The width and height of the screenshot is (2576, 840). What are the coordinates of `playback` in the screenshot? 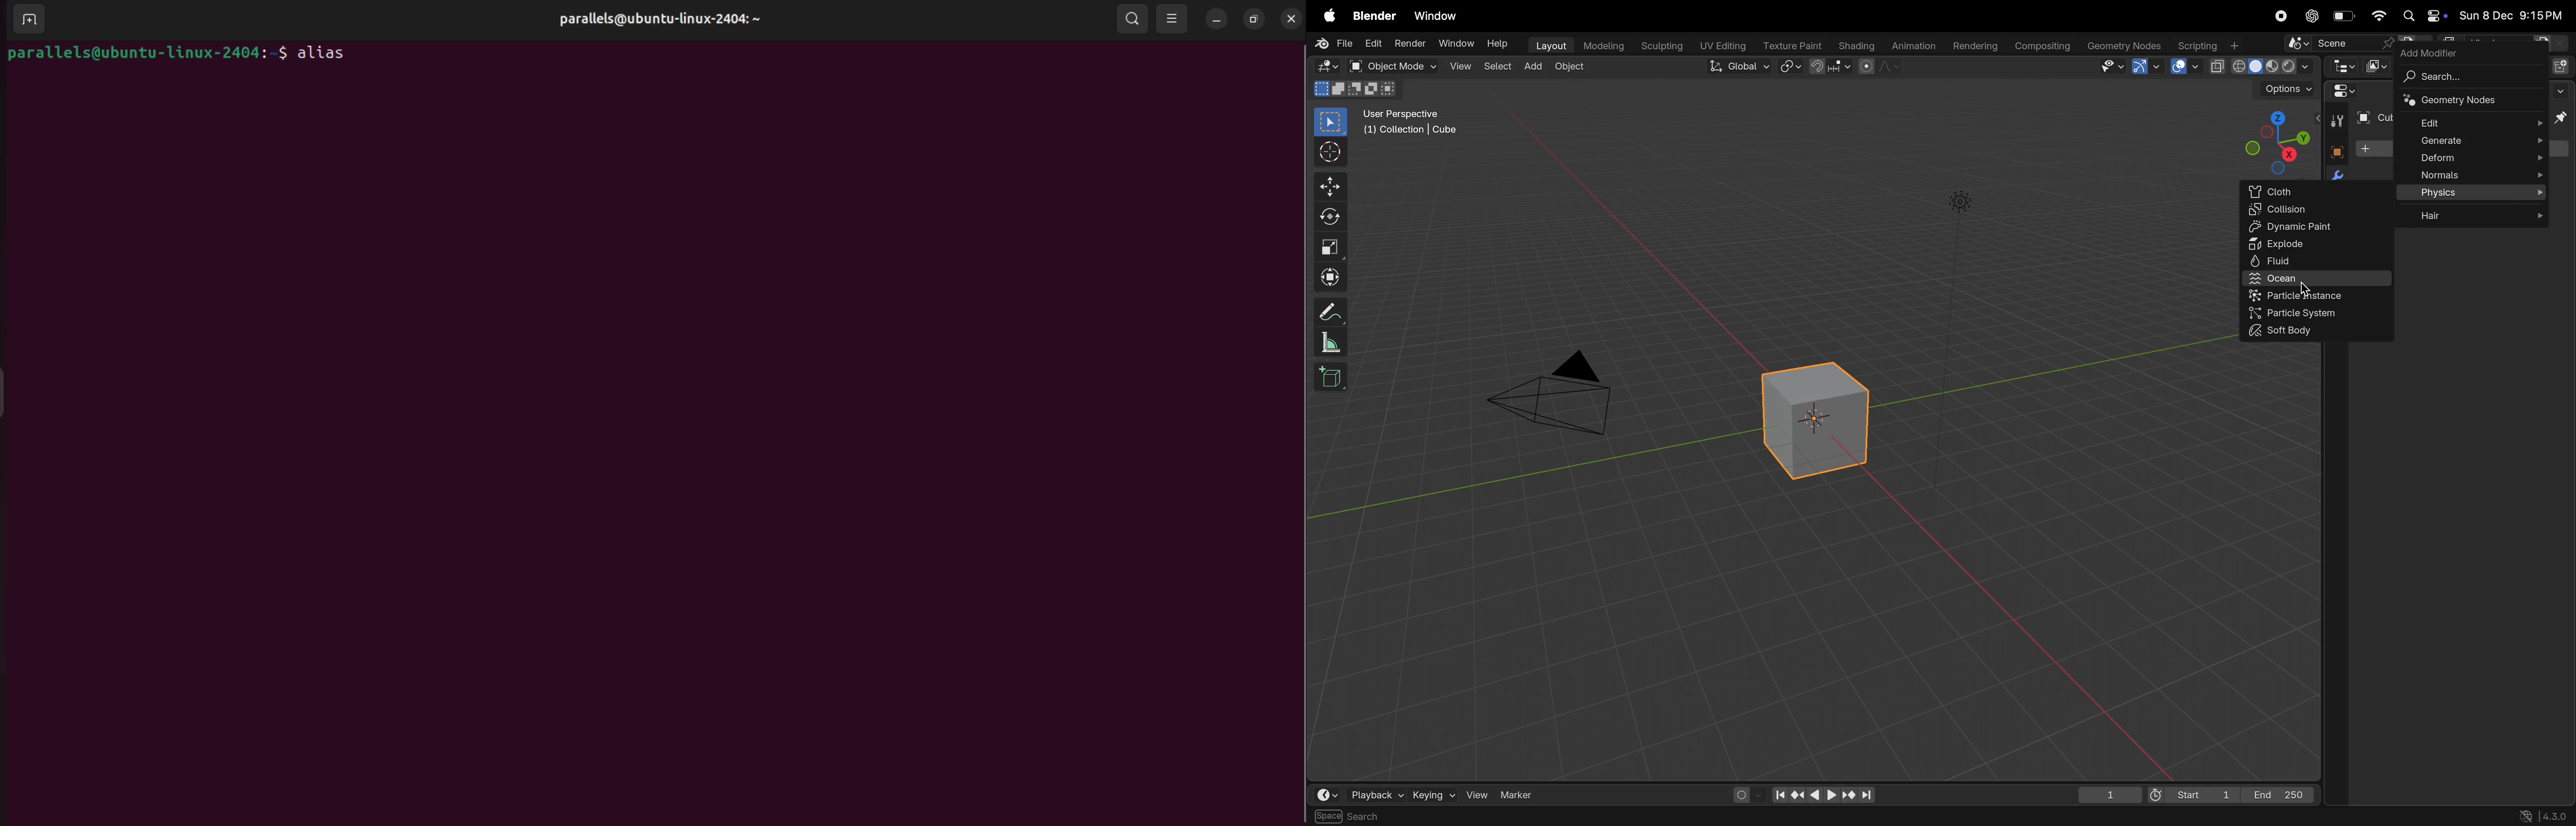 It's located at (1375, 794).